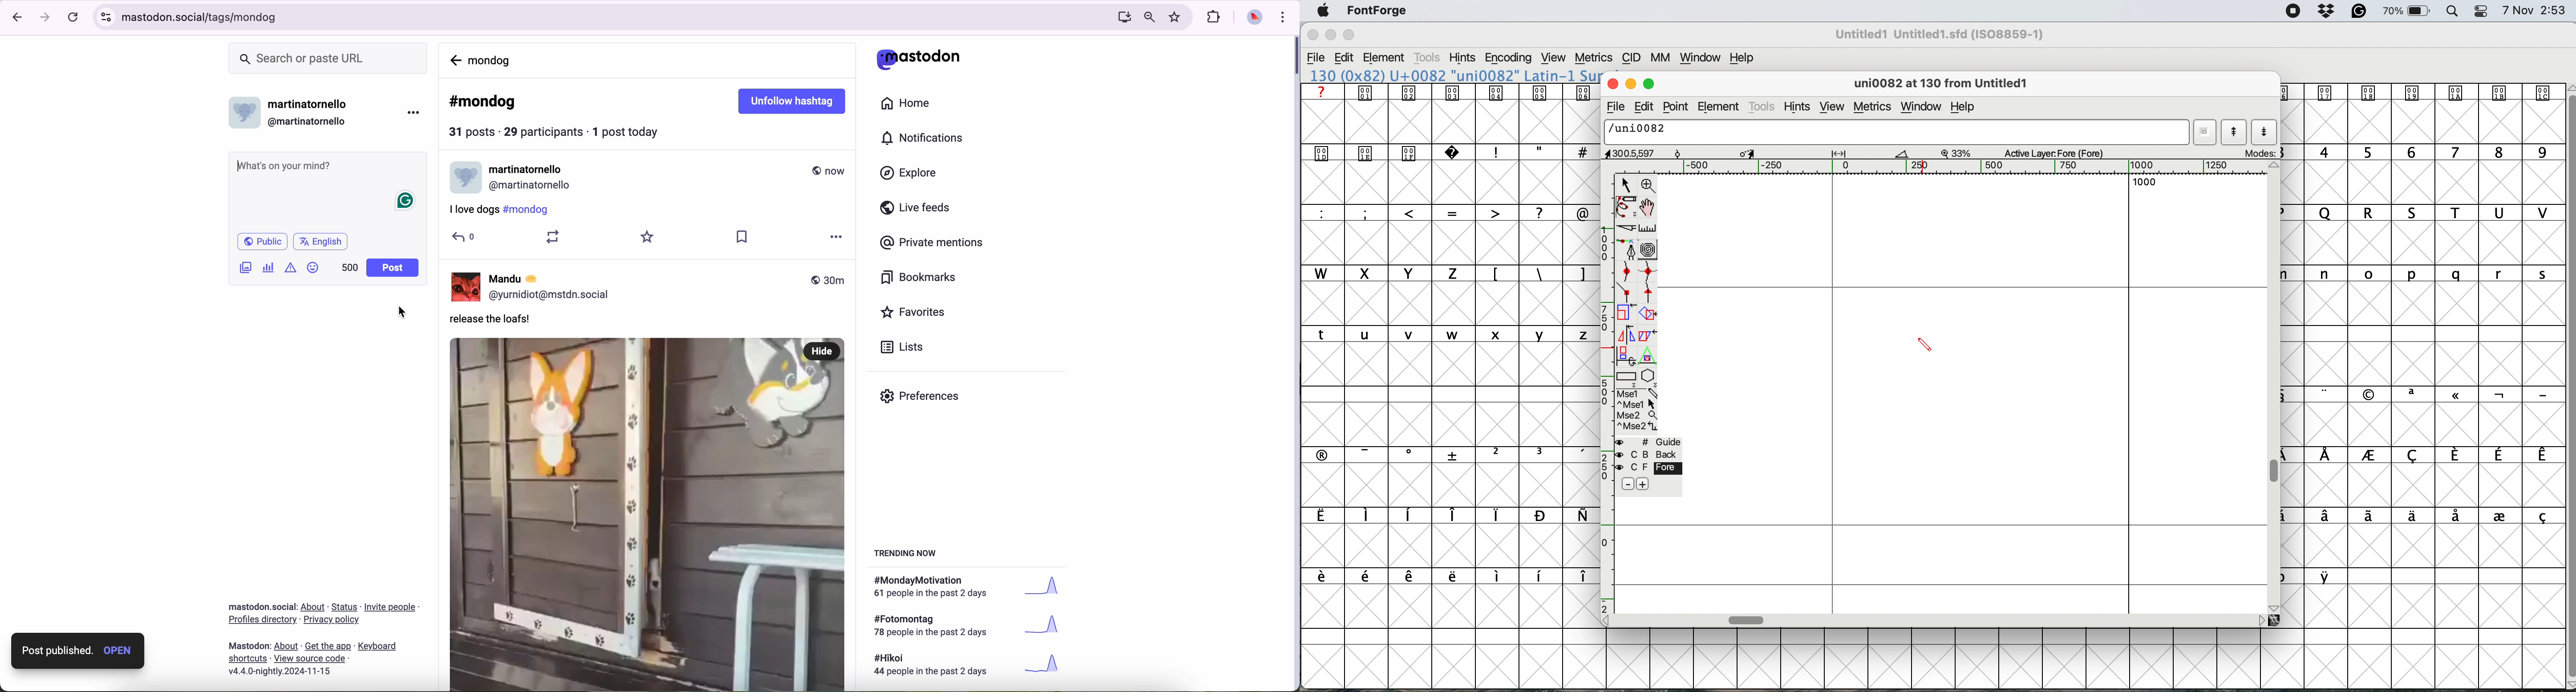 The height and width of the screenshot is (700, 2576). What do you see at coordinates (50, 651) in the screenshot?
I see `post published` at bounding box center [50, 651].